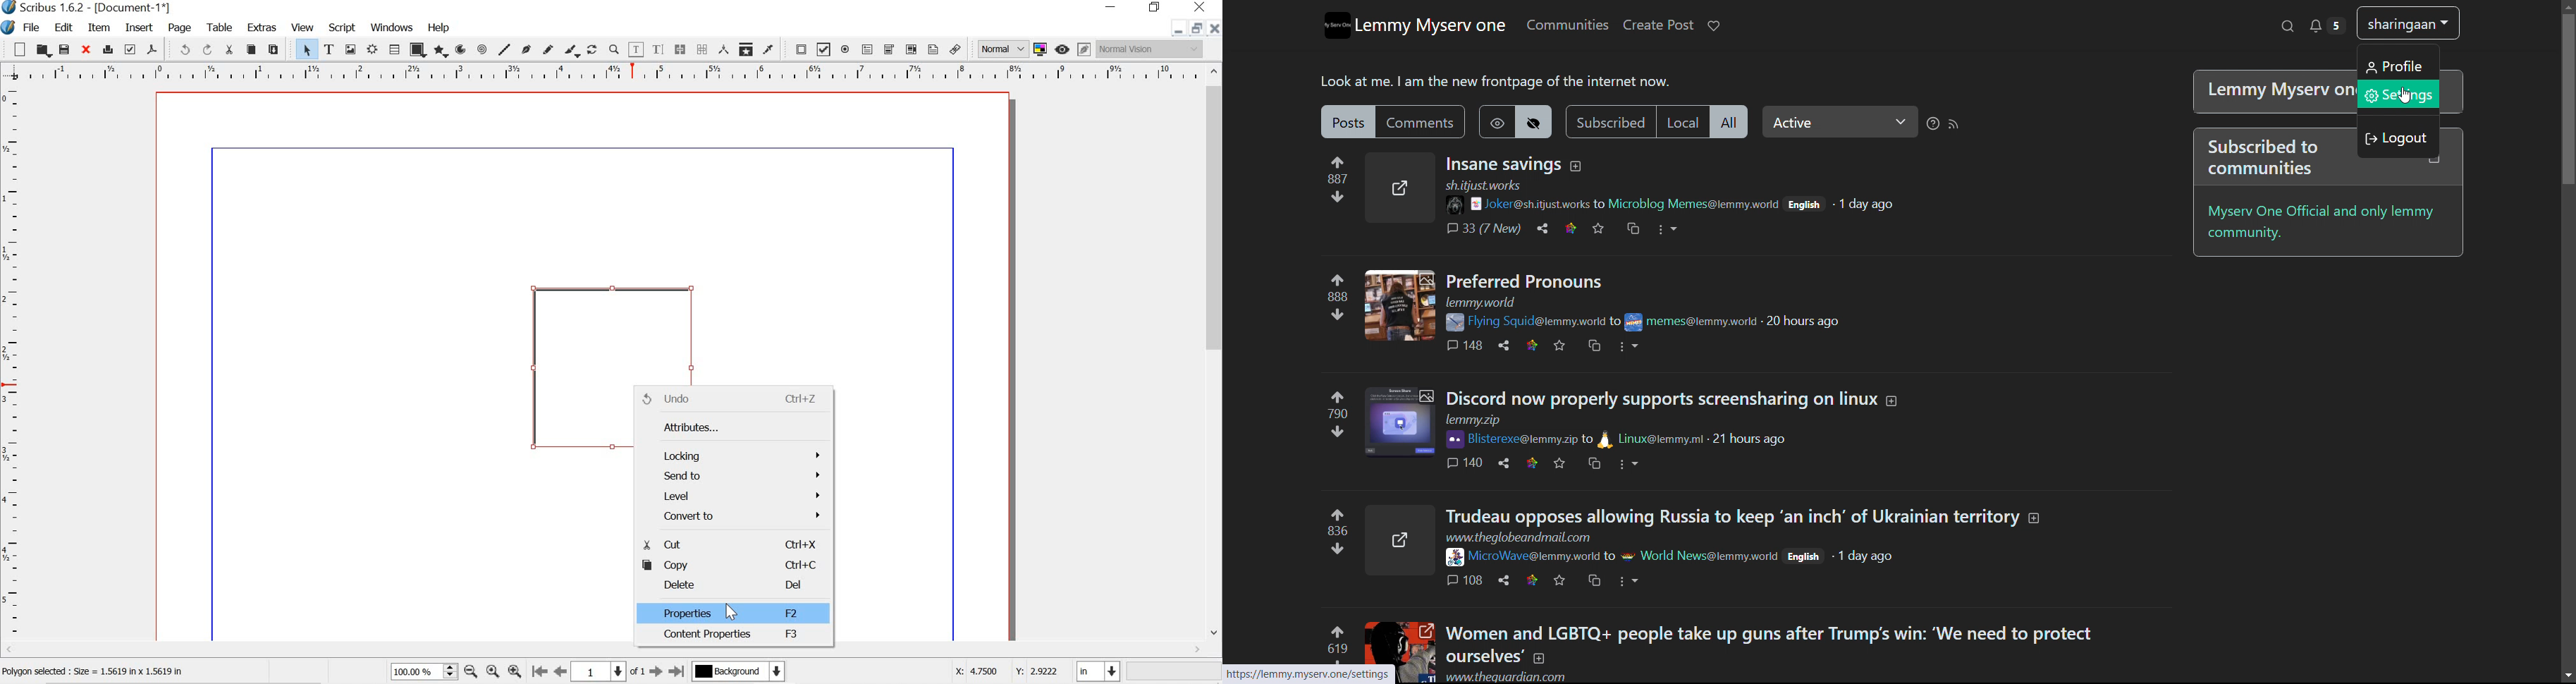 The height and width of the screenshot is (700, 2576). I want to click on measurements, so click(722, 50).